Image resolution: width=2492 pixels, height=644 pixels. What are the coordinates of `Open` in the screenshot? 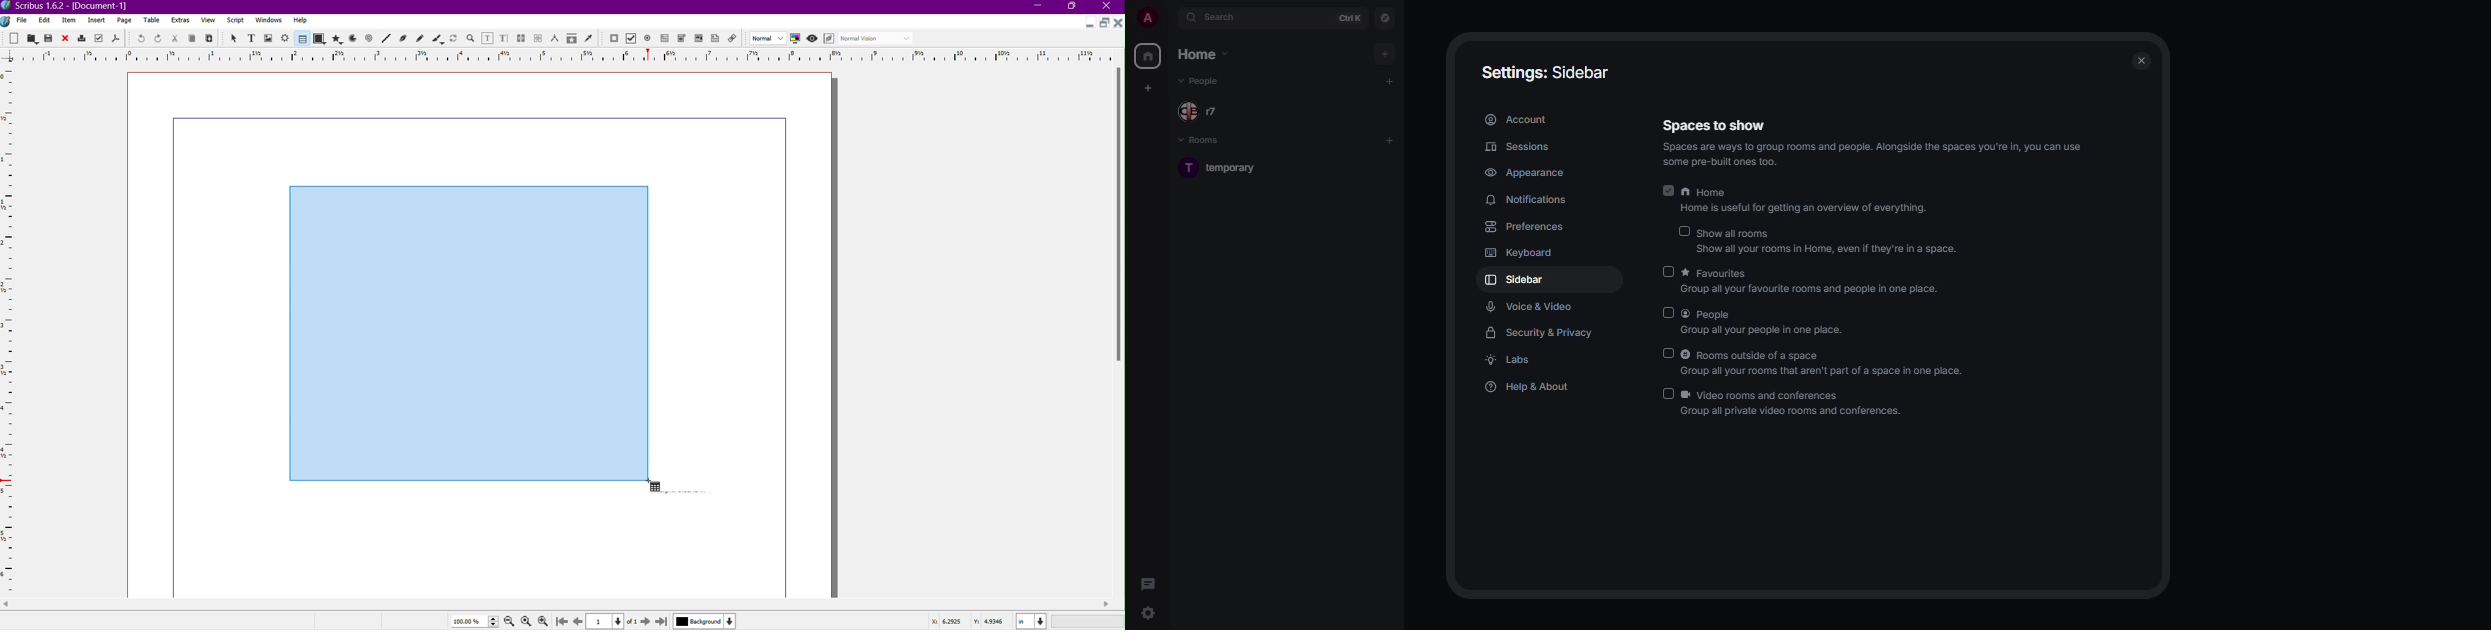 It's located at (32, 38).